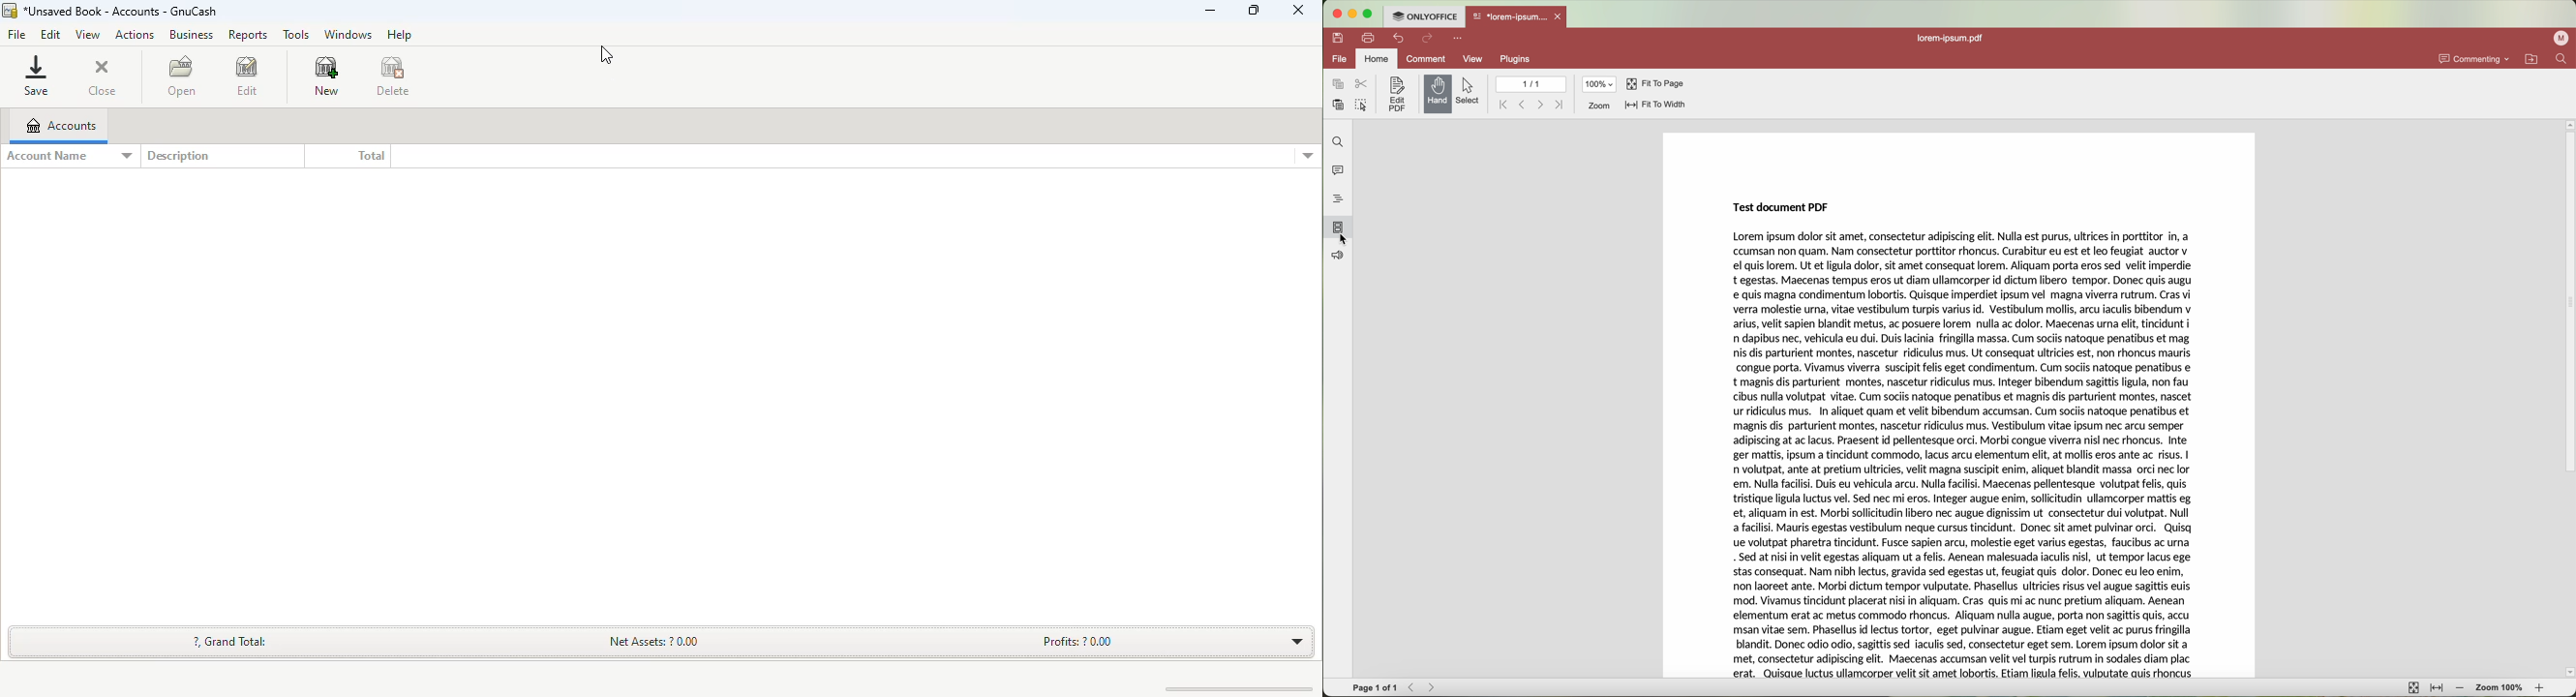 The height and width of the screenshot is (700, 2576). I want to click on Forward, so click(1432, 687).